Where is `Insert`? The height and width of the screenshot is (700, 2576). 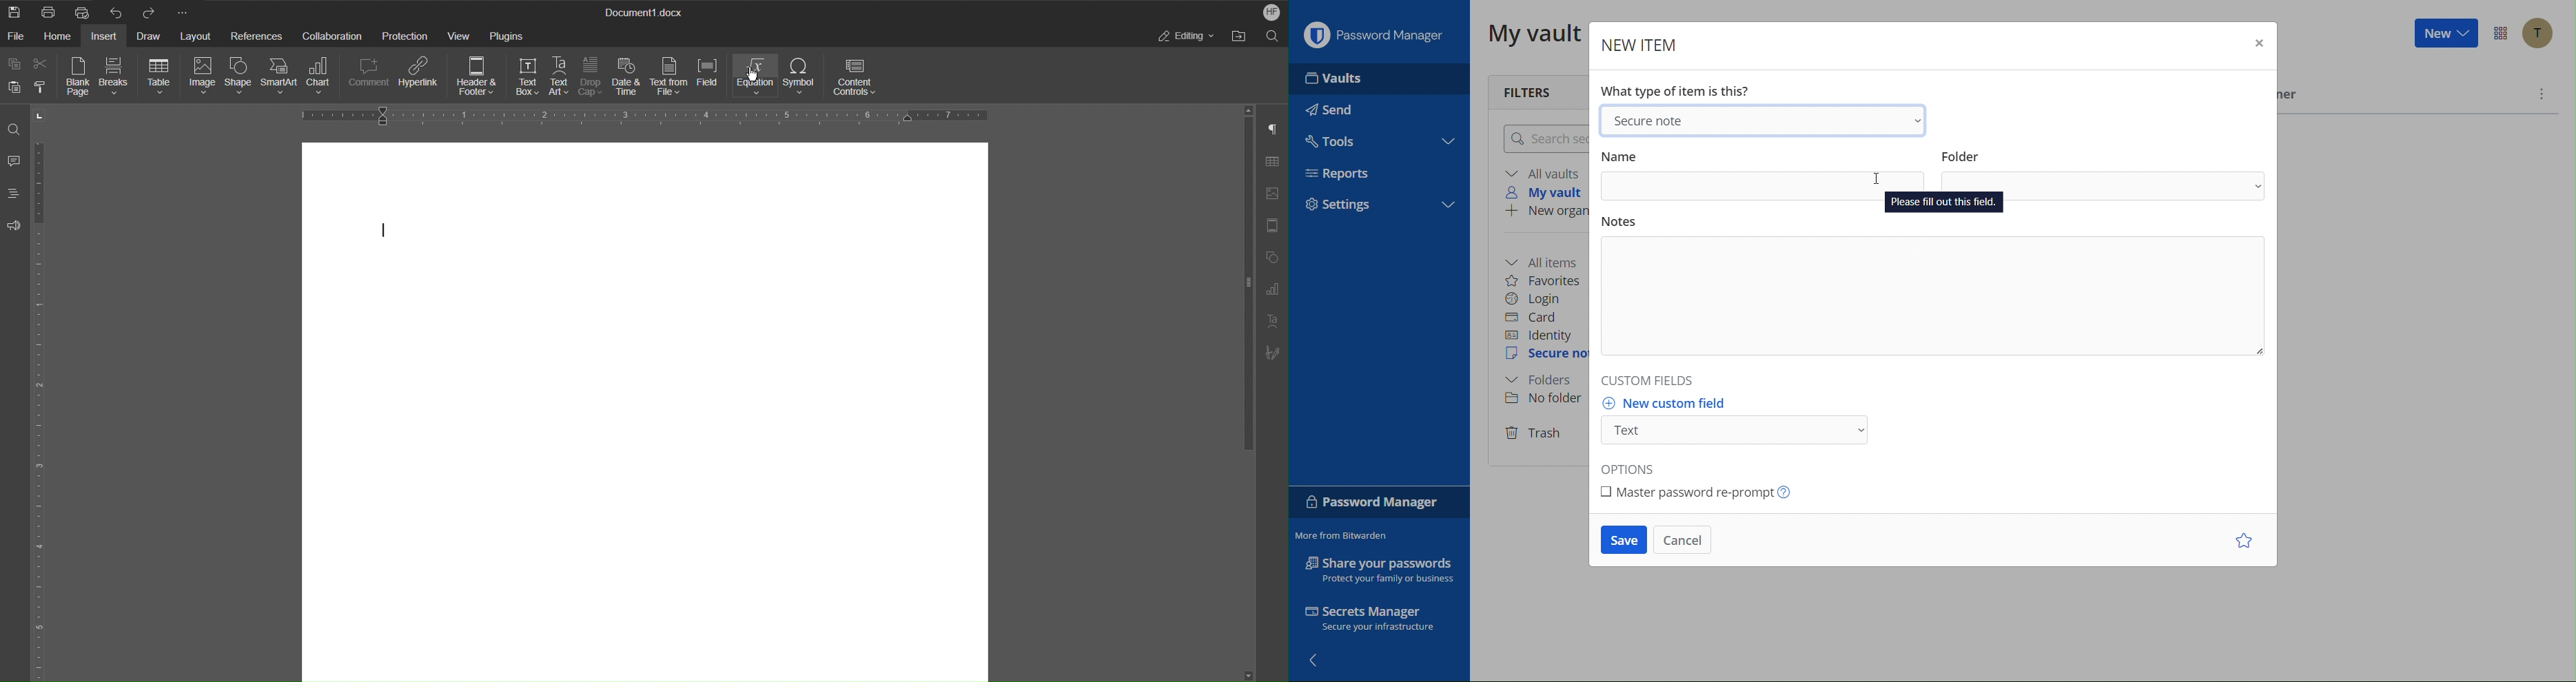 Insert is located at coordinates (103, 38).